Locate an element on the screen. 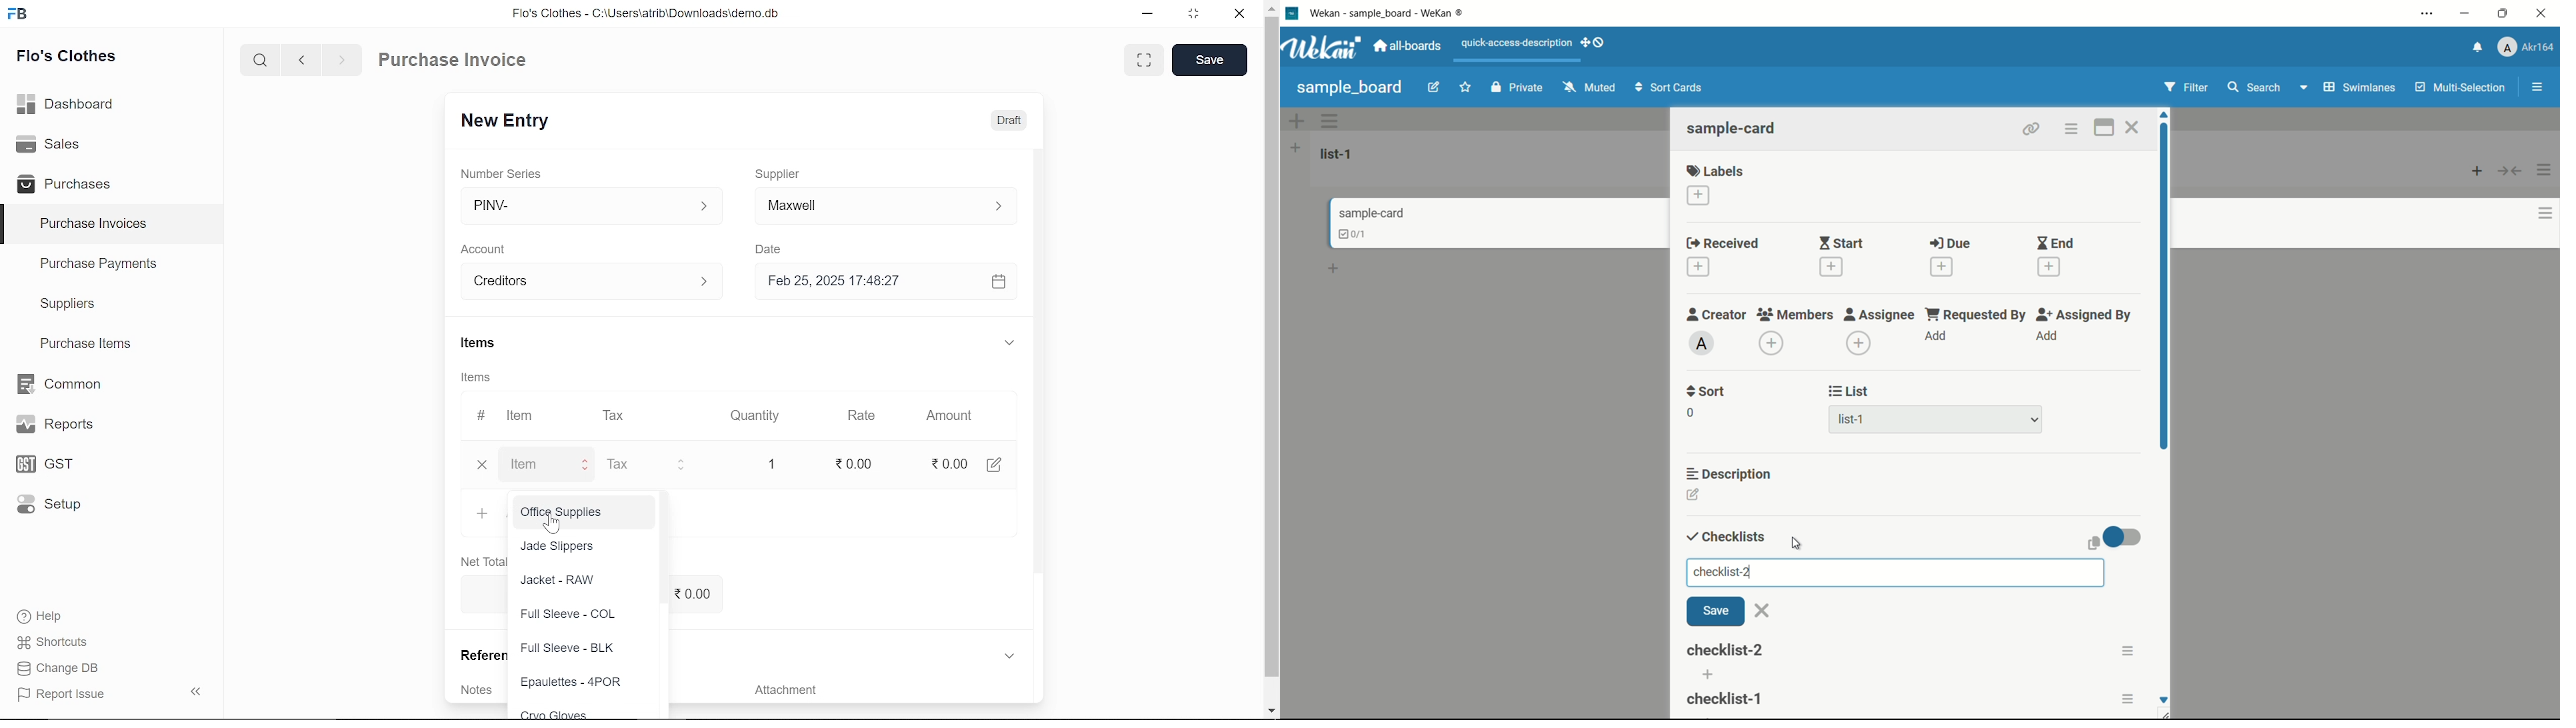 This screenshot has height=728, width=2576. save is located at coordinates (1209, 61).